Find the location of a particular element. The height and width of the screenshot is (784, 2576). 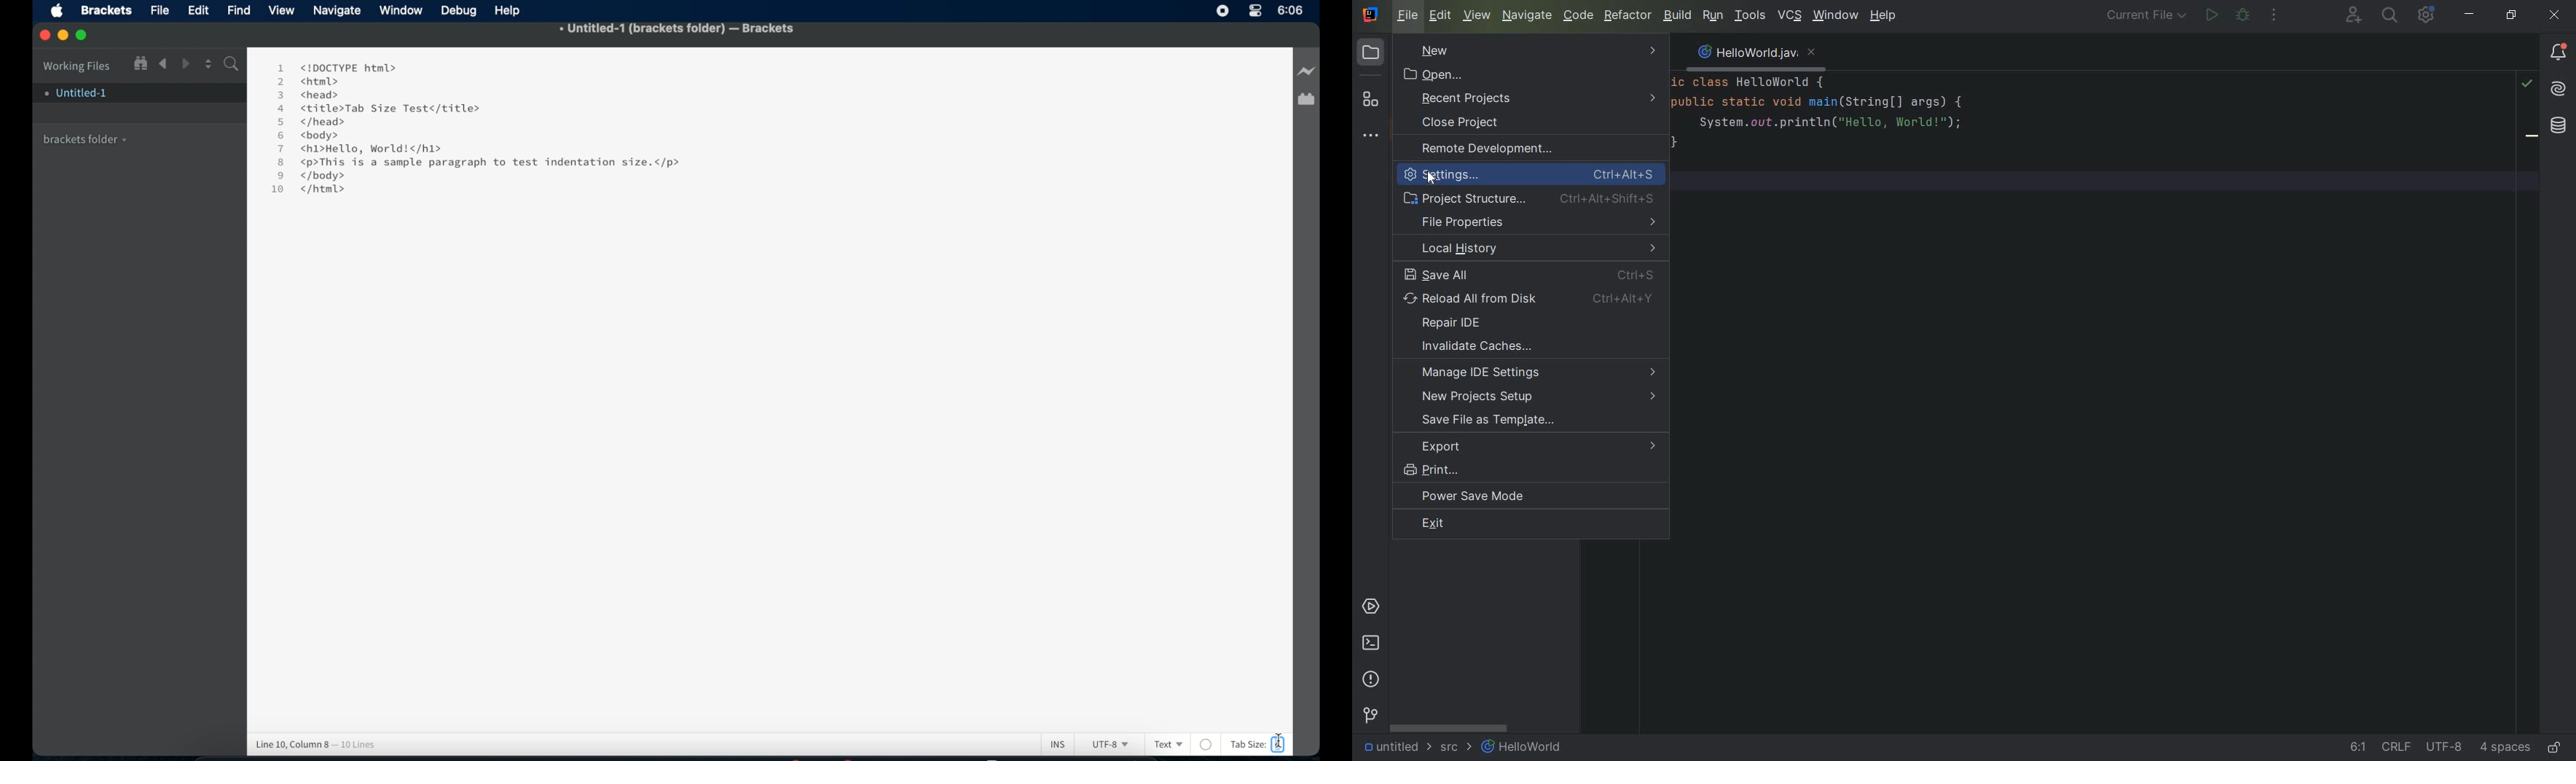

database is located at coordinates (2558, 126).